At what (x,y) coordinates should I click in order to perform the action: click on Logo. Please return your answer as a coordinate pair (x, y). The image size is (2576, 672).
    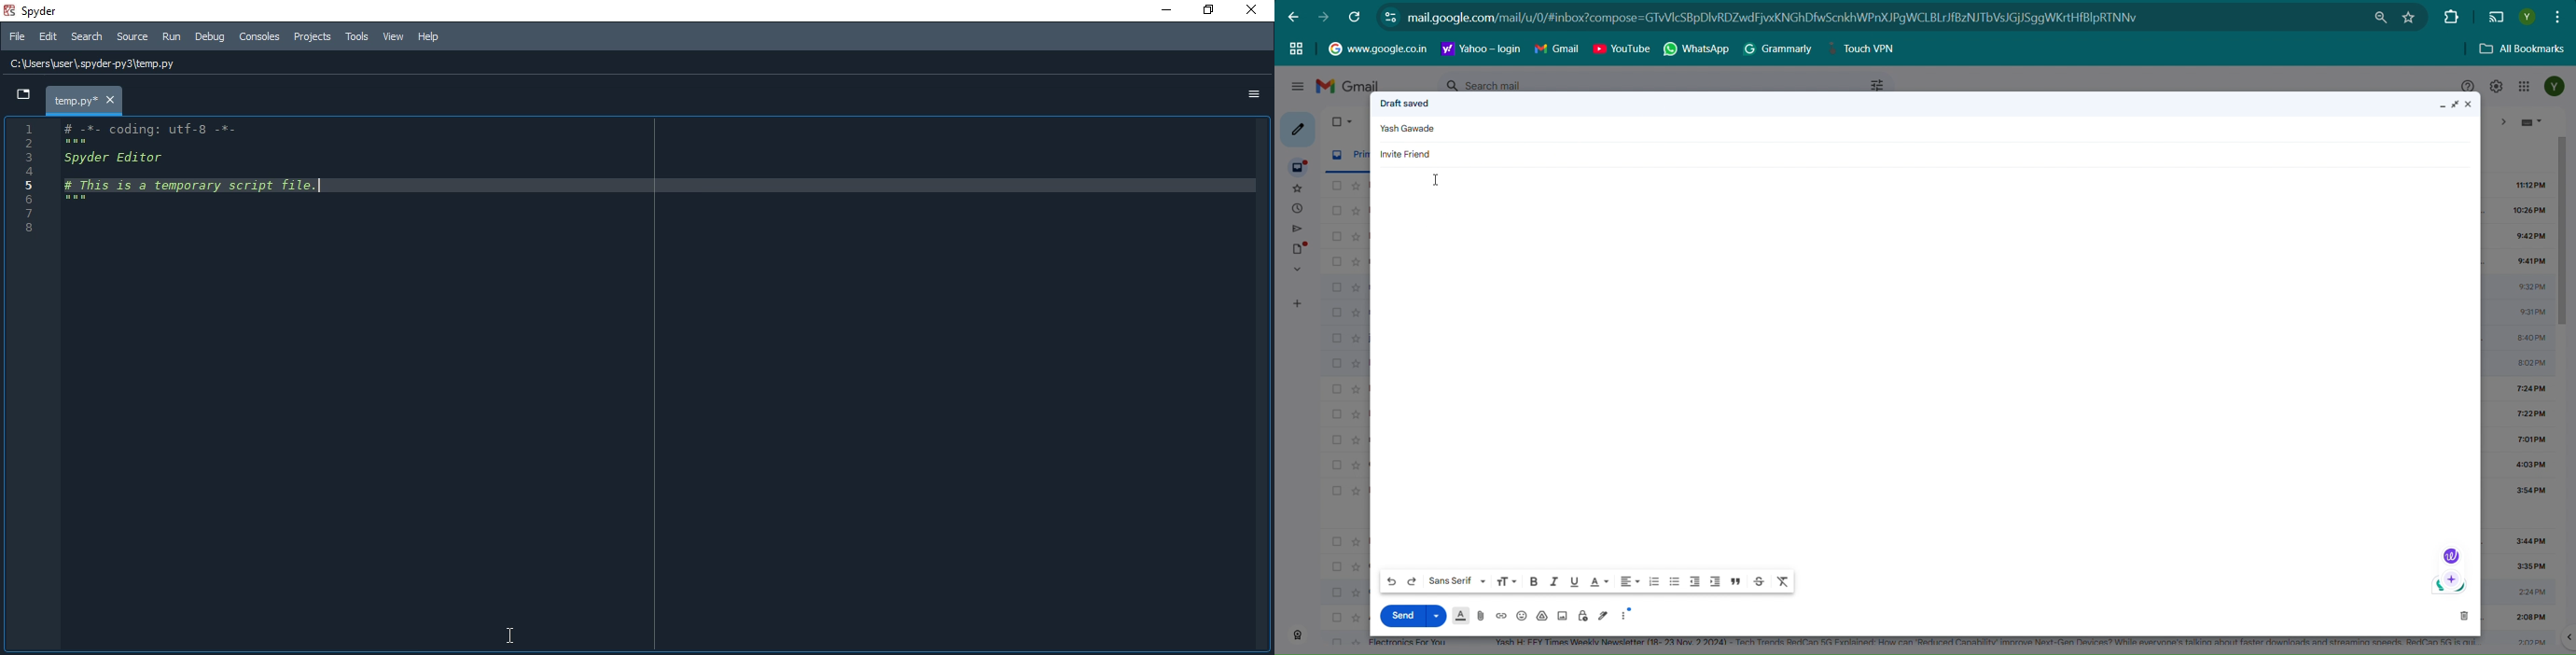
    Looking at the image, I should click on (2450, 555).